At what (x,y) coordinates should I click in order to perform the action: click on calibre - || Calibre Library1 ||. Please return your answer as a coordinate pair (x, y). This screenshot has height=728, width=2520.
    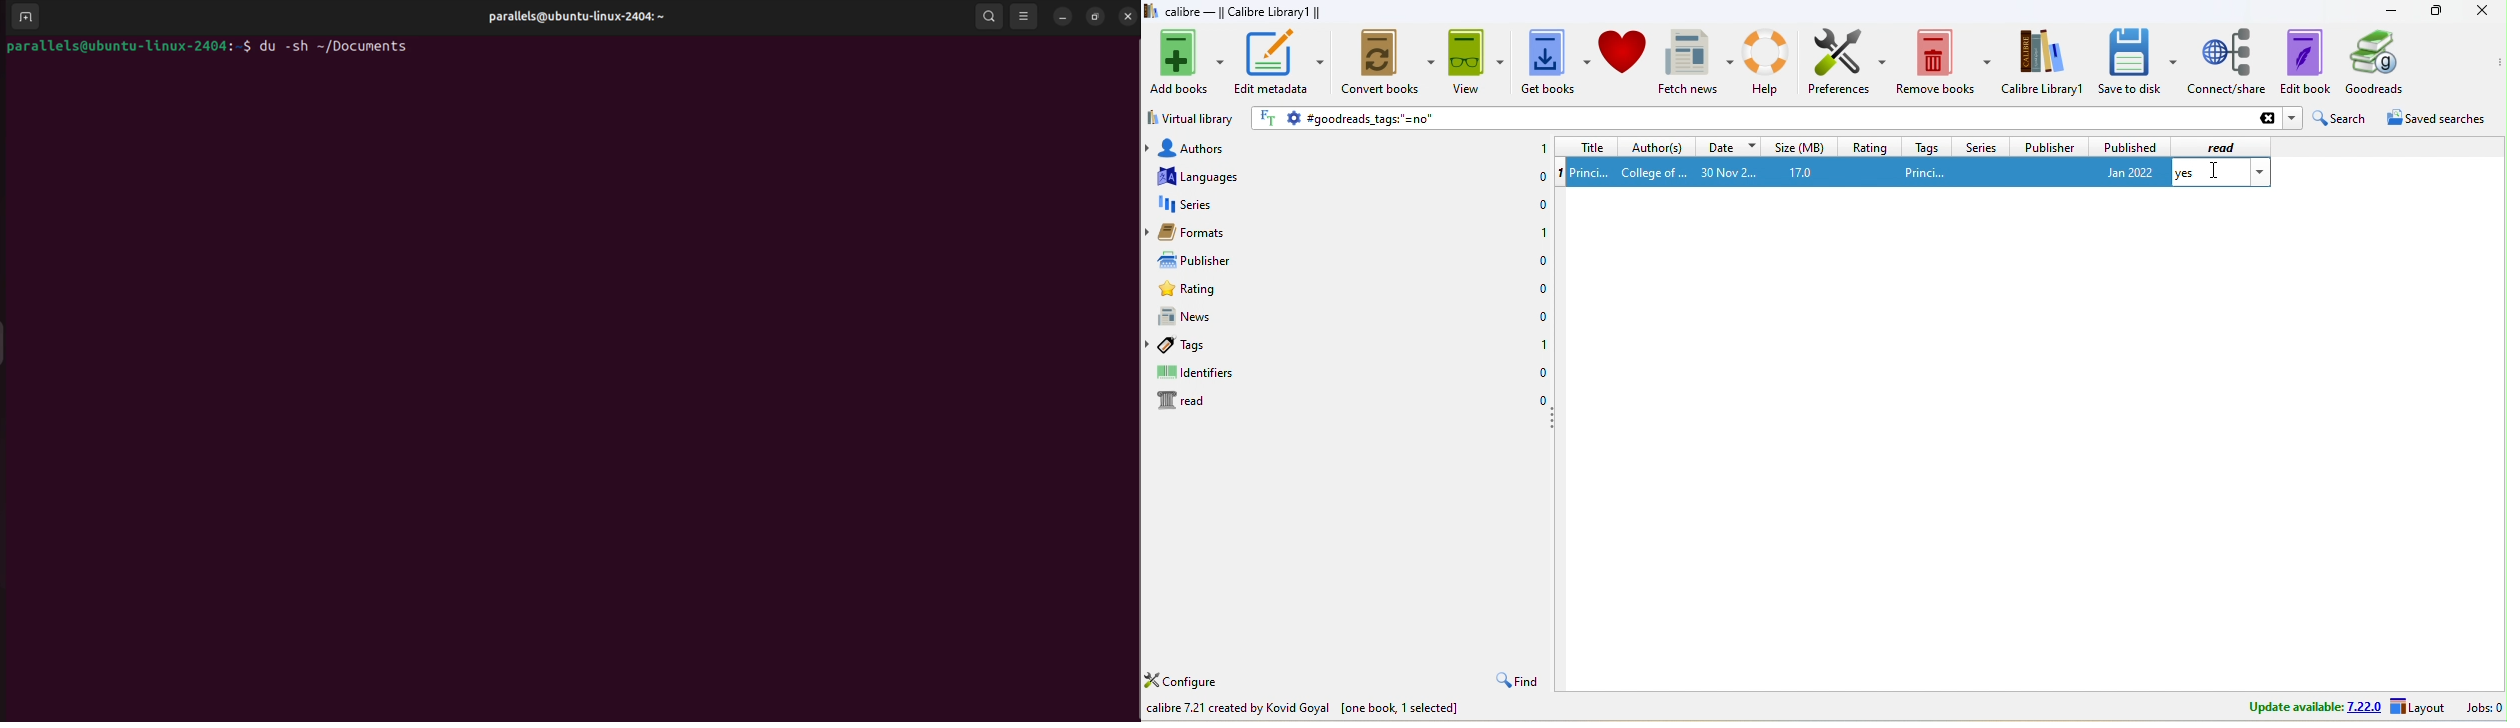
    Looking at the image, I should click on (1243, 11).